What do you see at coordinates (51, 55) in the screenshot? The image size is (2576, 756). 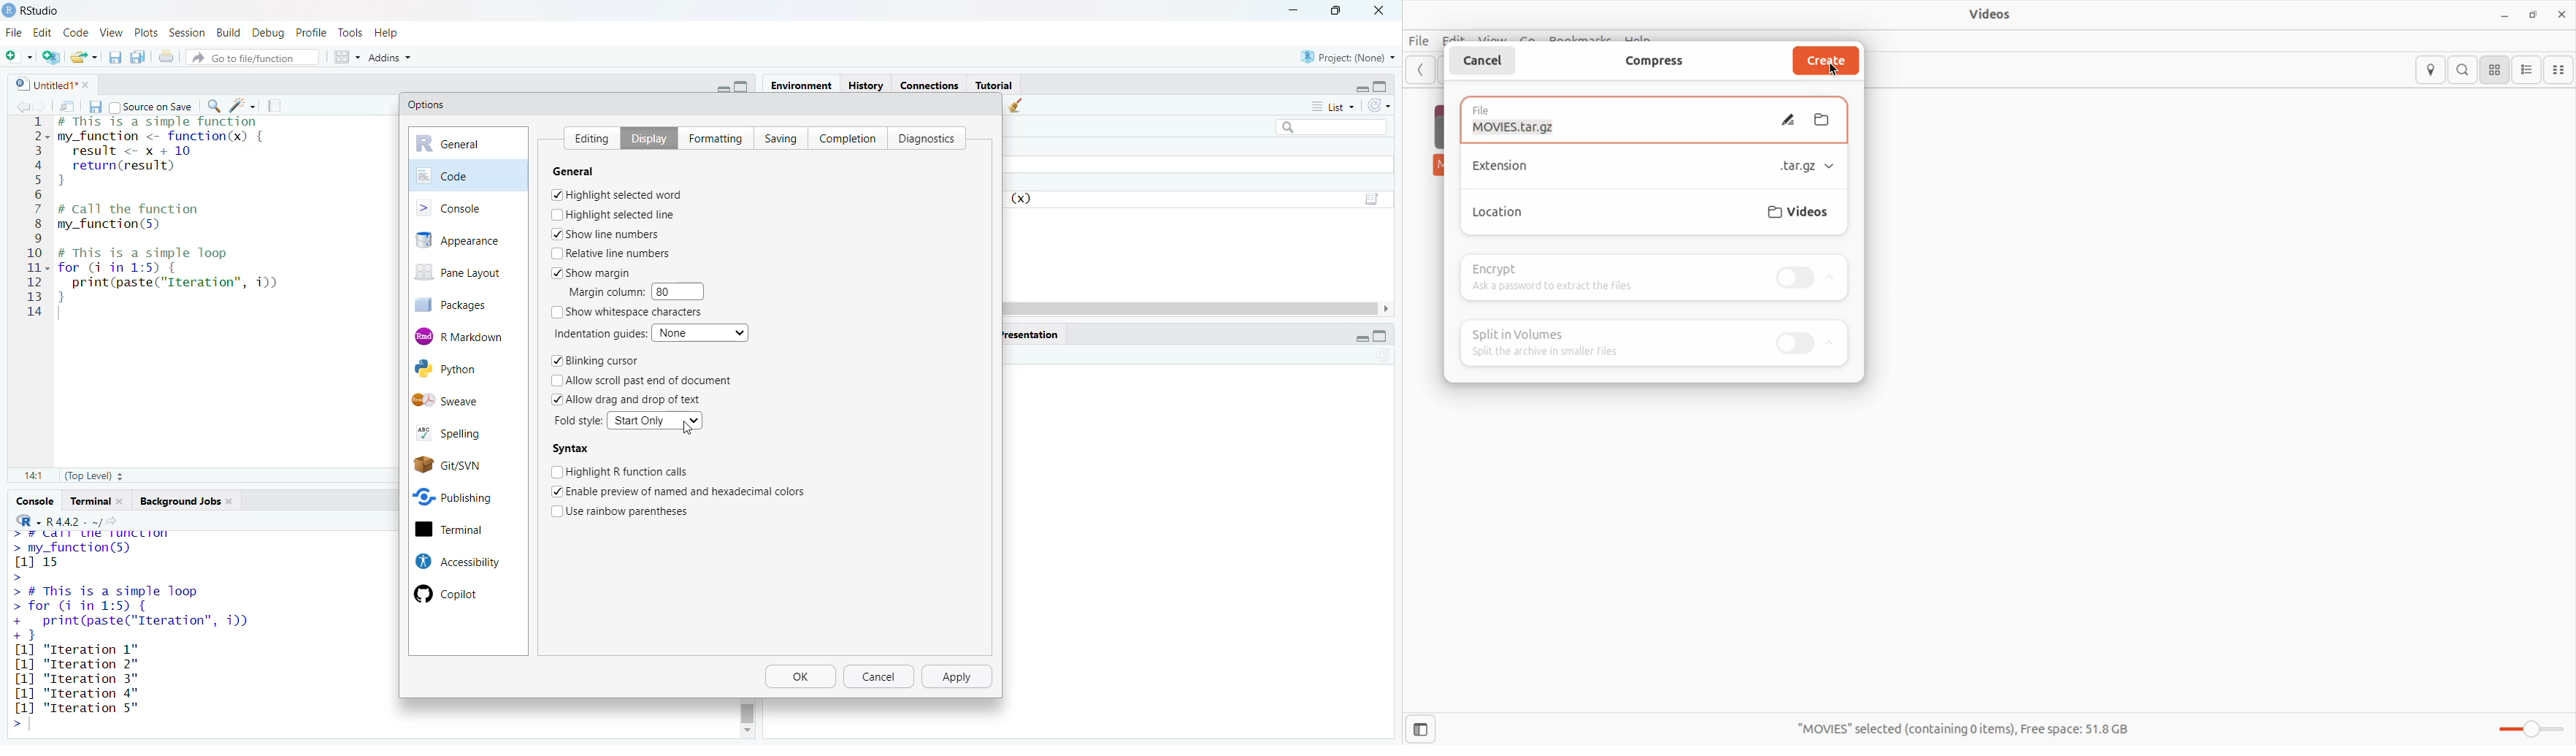 I see `create a project` at bounding box center [51, 55].